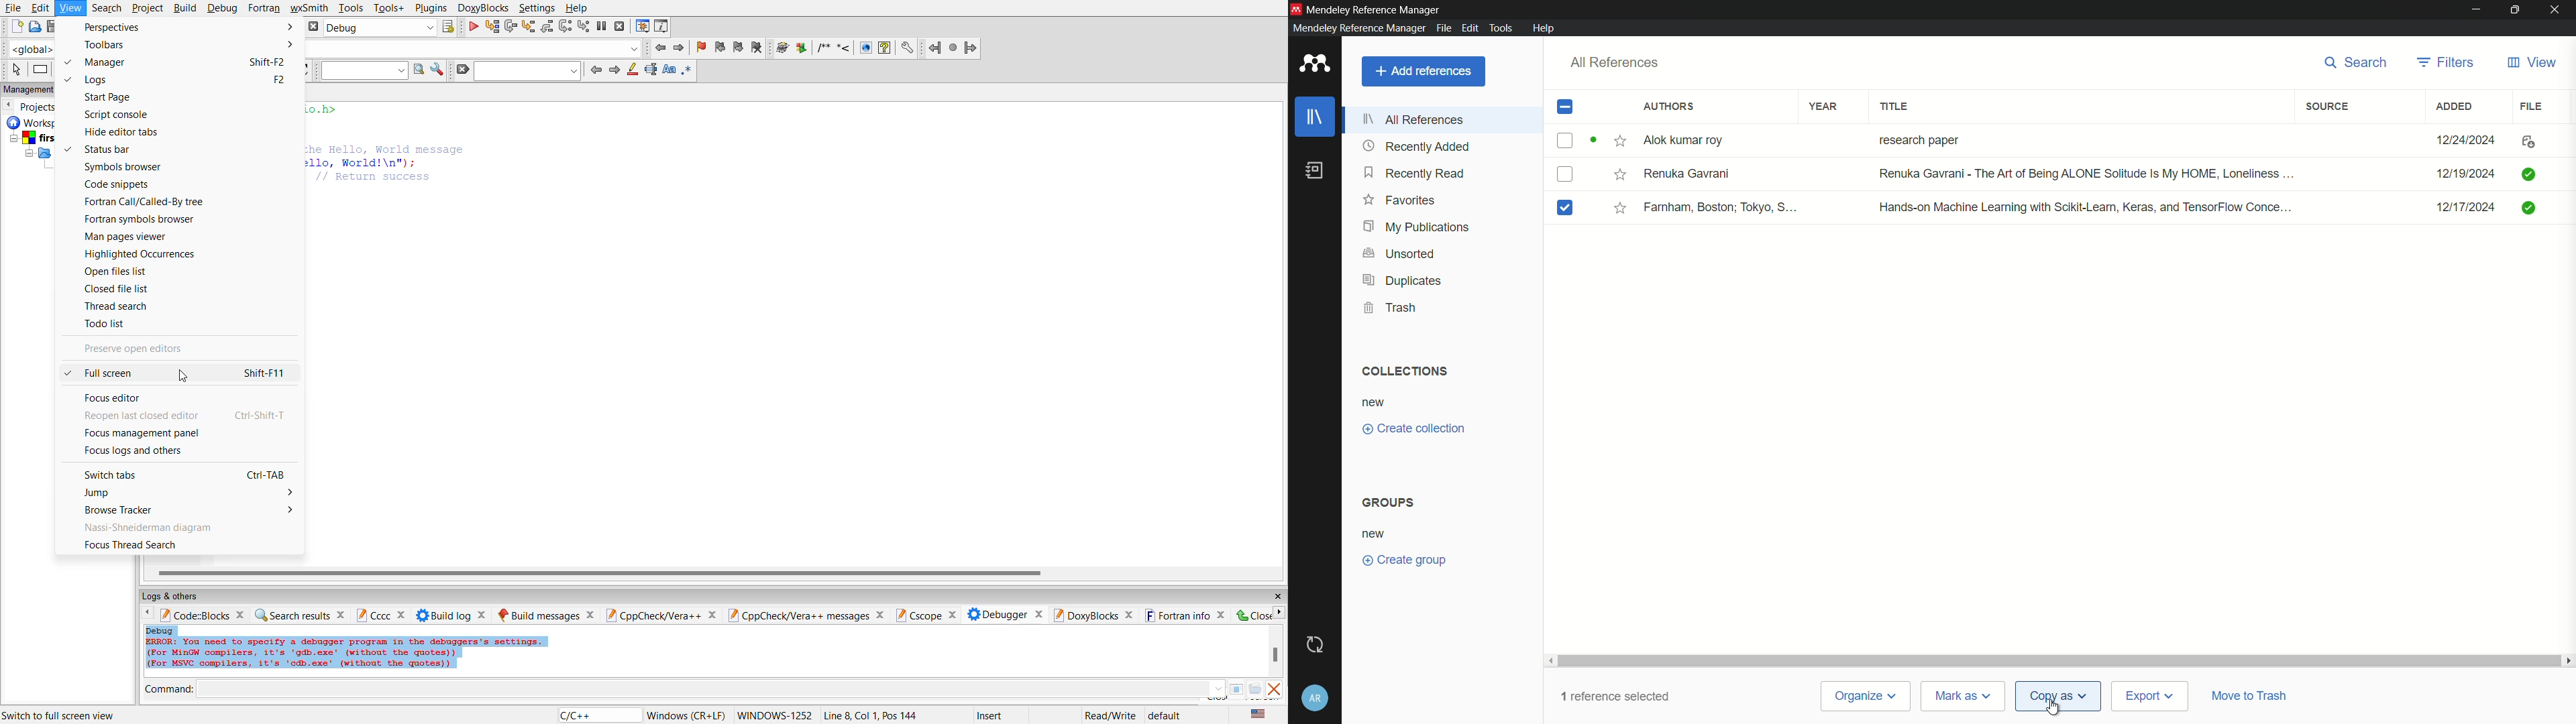 This screenshot has height=728, width=2576. I want to click on wxsmith, so click(309, 8).